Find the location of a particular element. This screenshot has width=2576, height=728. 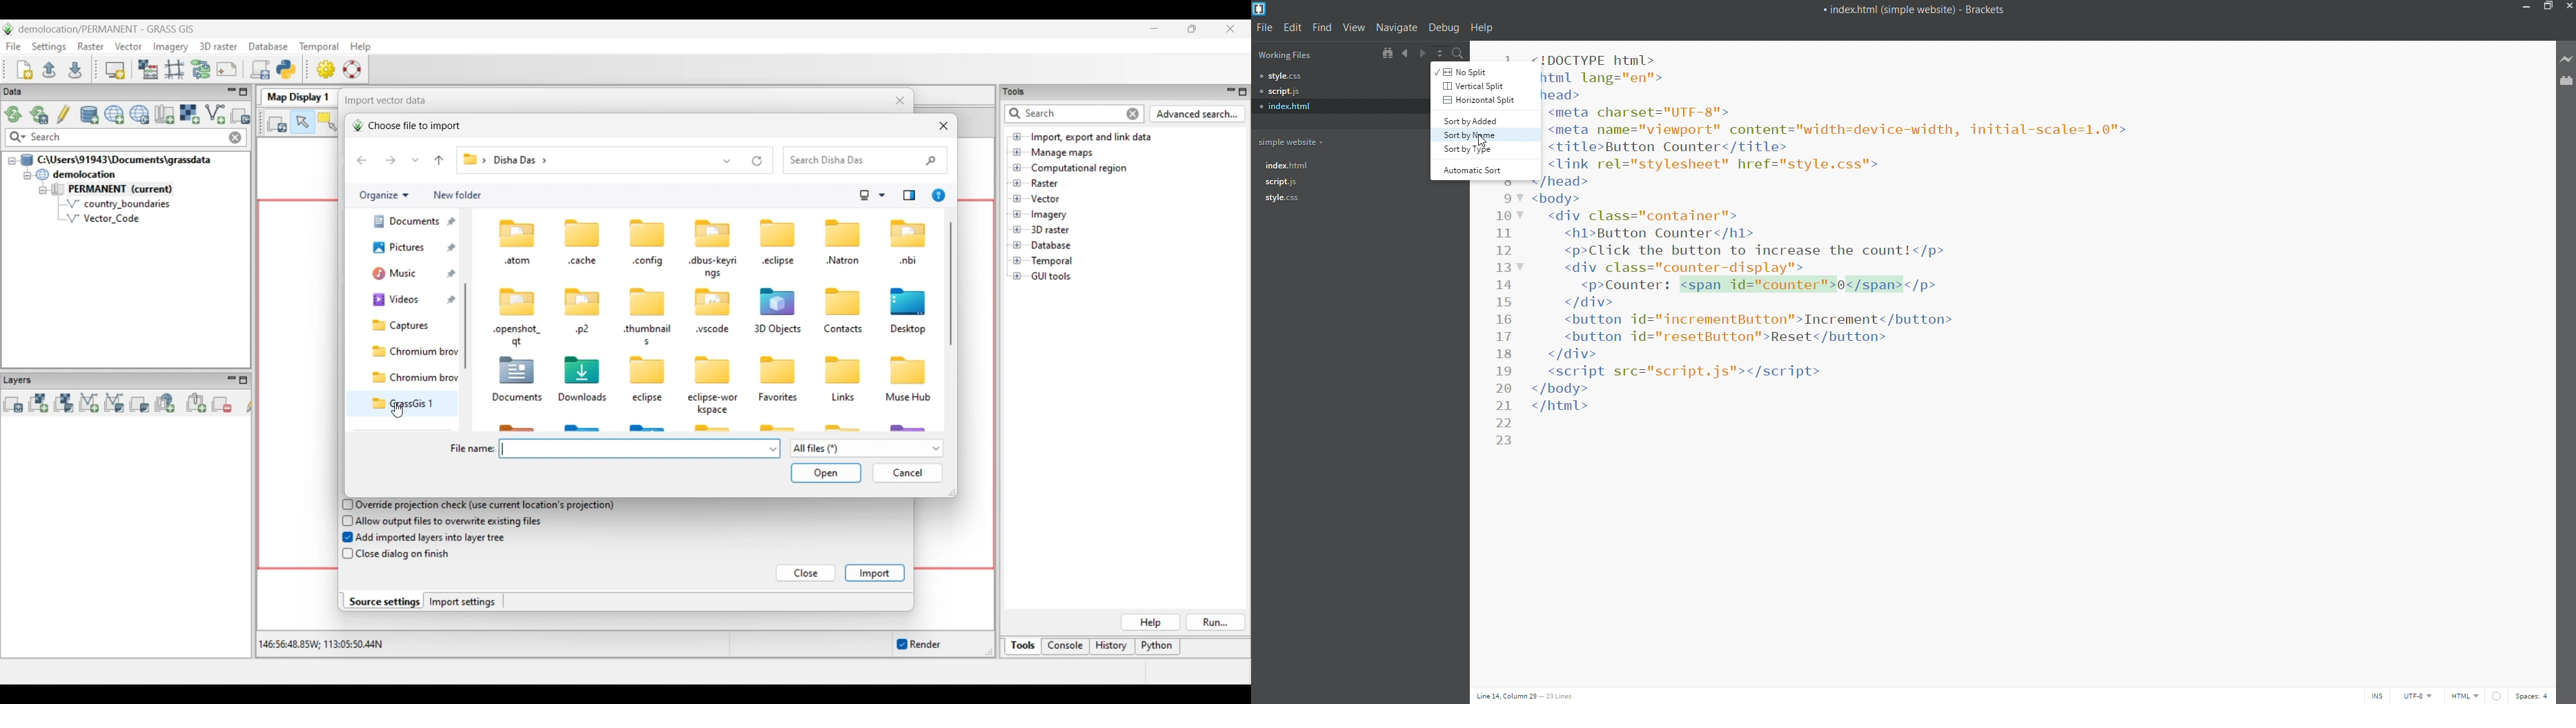

simple website is located at coordinates (1294, 141).